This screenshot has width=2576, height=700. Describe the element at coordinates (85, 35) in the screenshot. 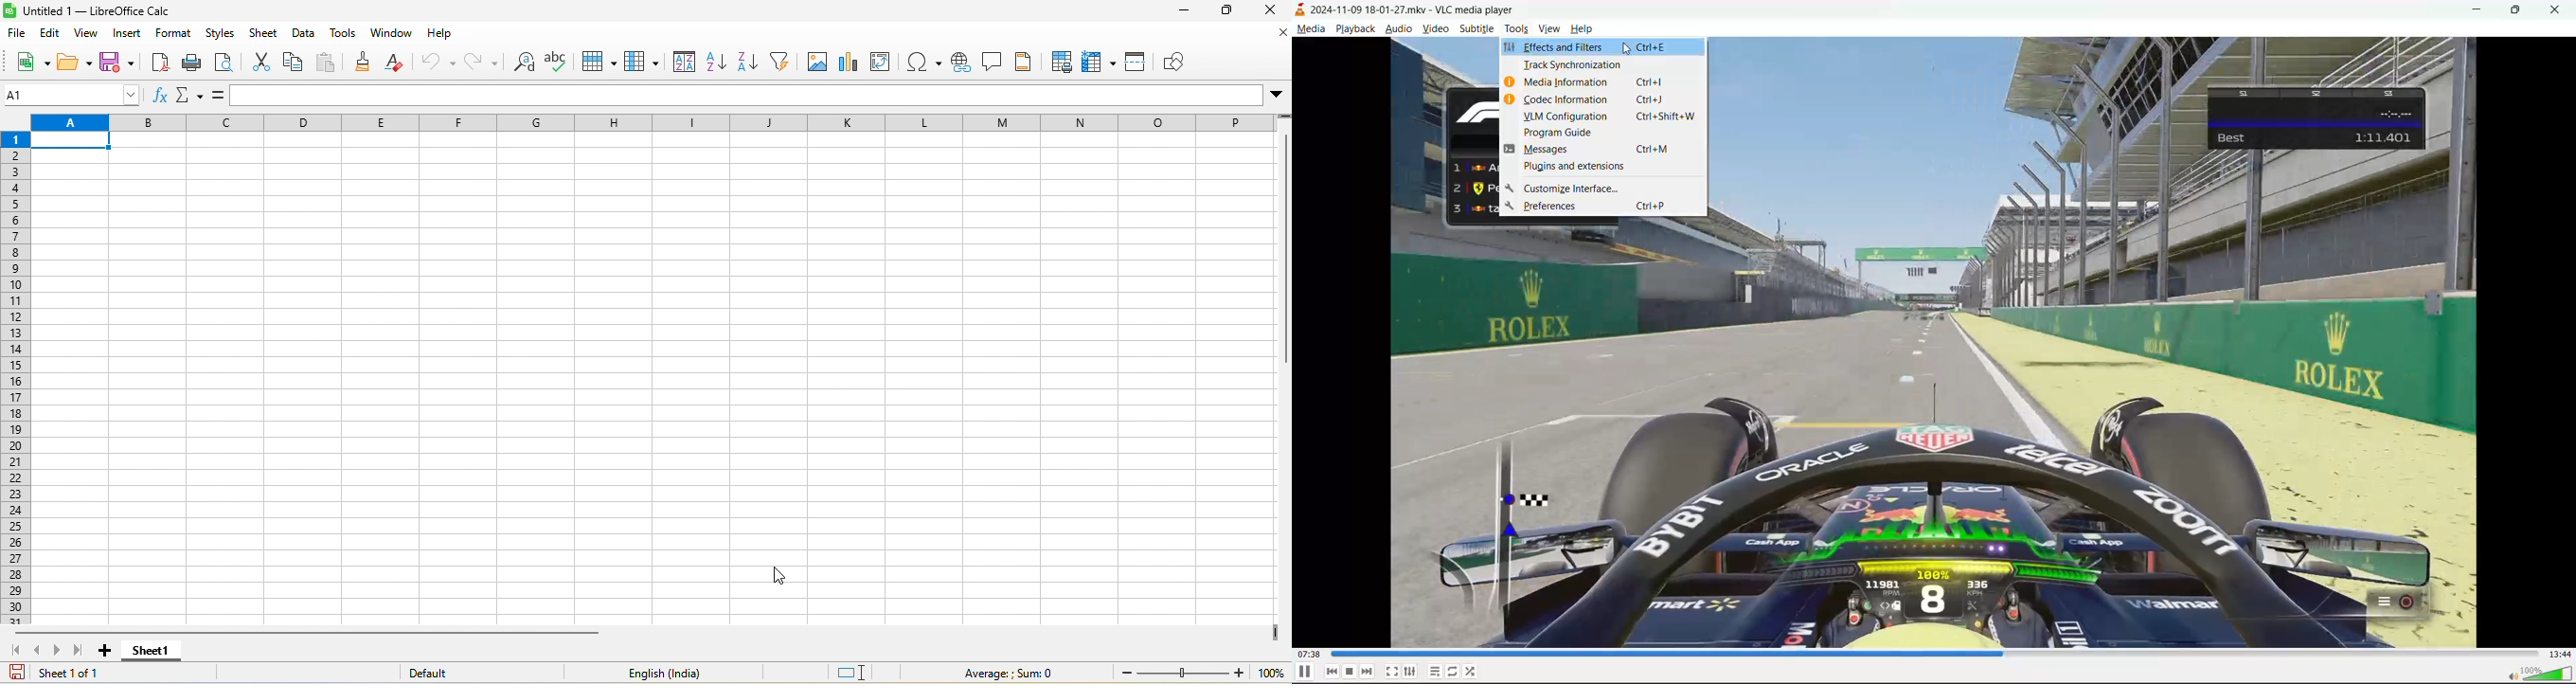

I see `view` at that location.